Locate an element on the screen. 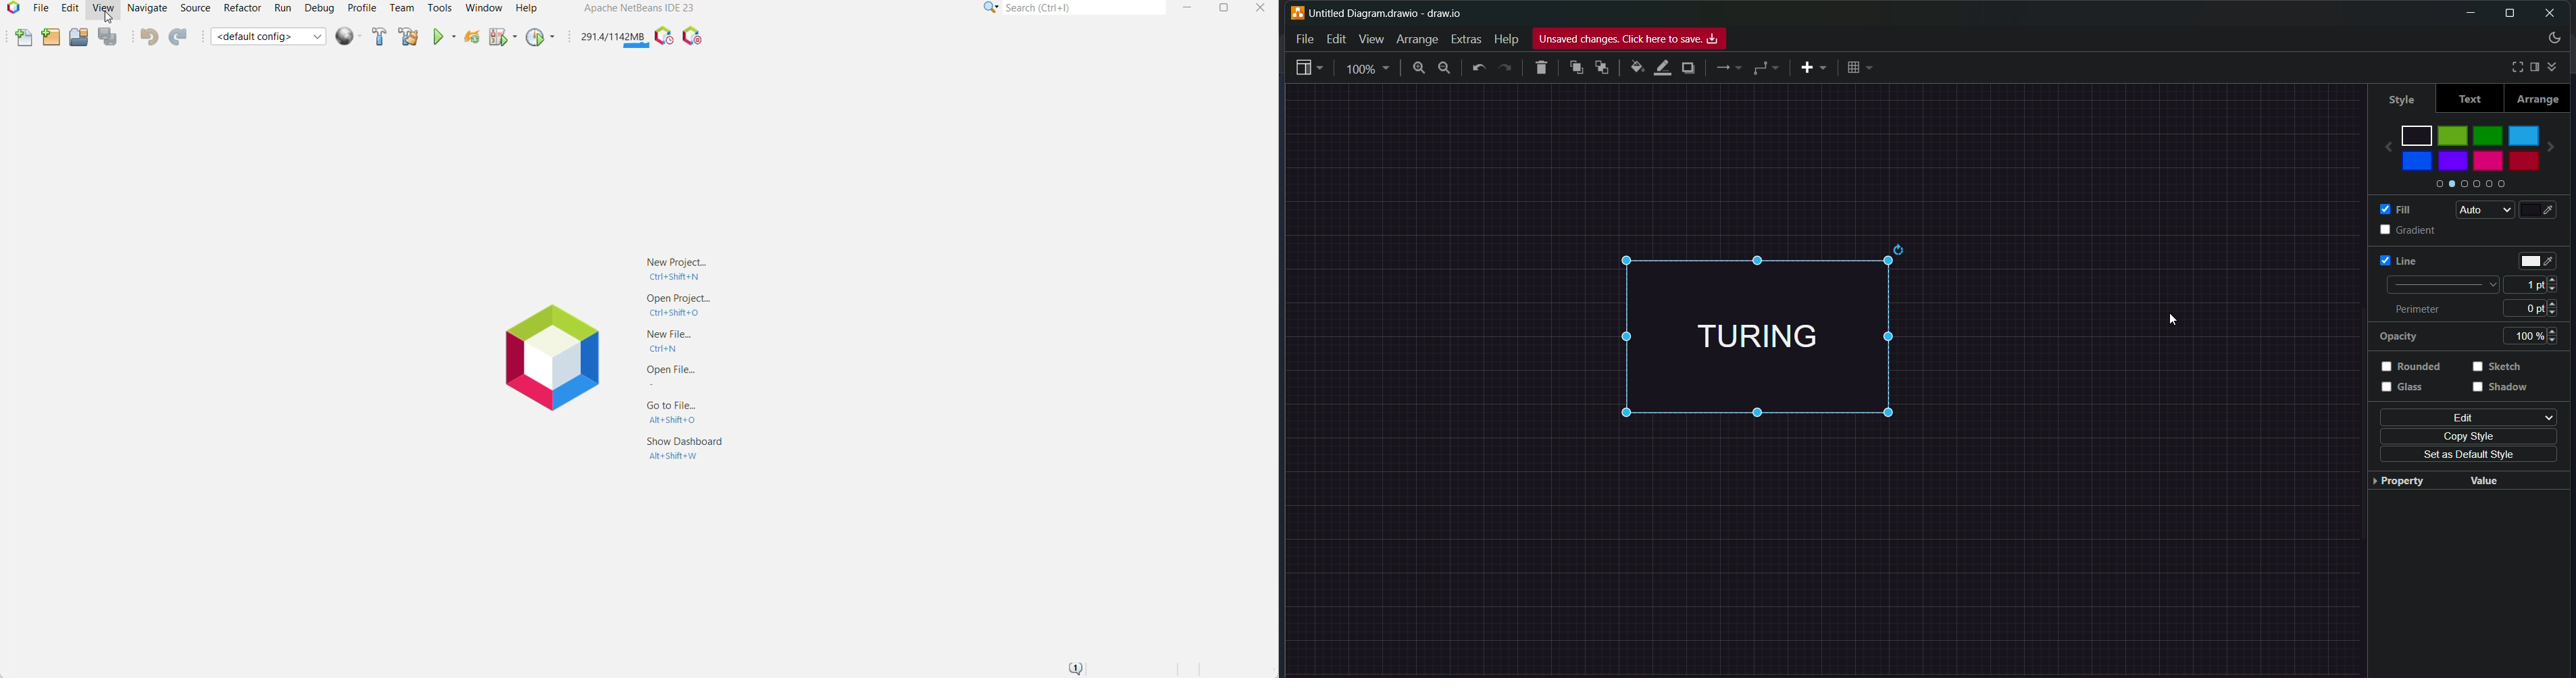 This screenshot has height=700, width=2576. Unsaved changes. Click here to save. os is located at coordinates (1630, 39).